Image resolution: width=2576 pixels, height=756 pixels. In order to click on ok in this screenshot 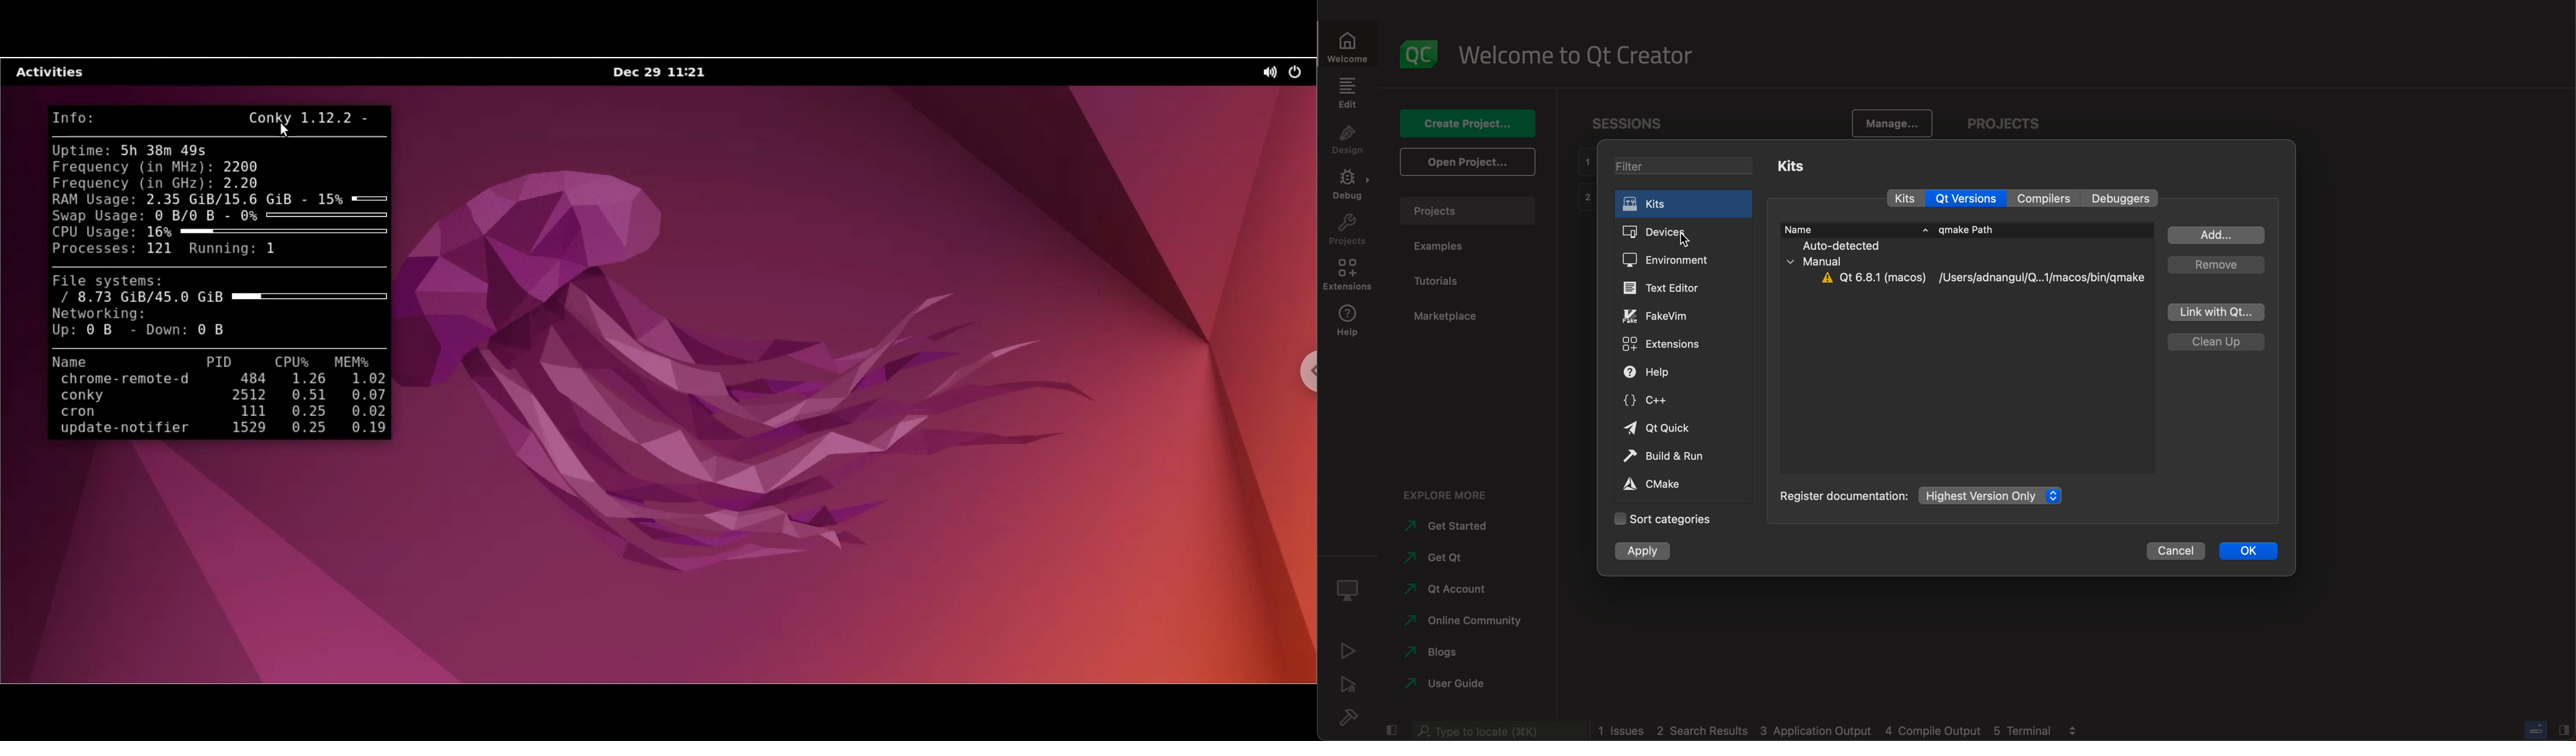, I will do `click(2255, 552)`.